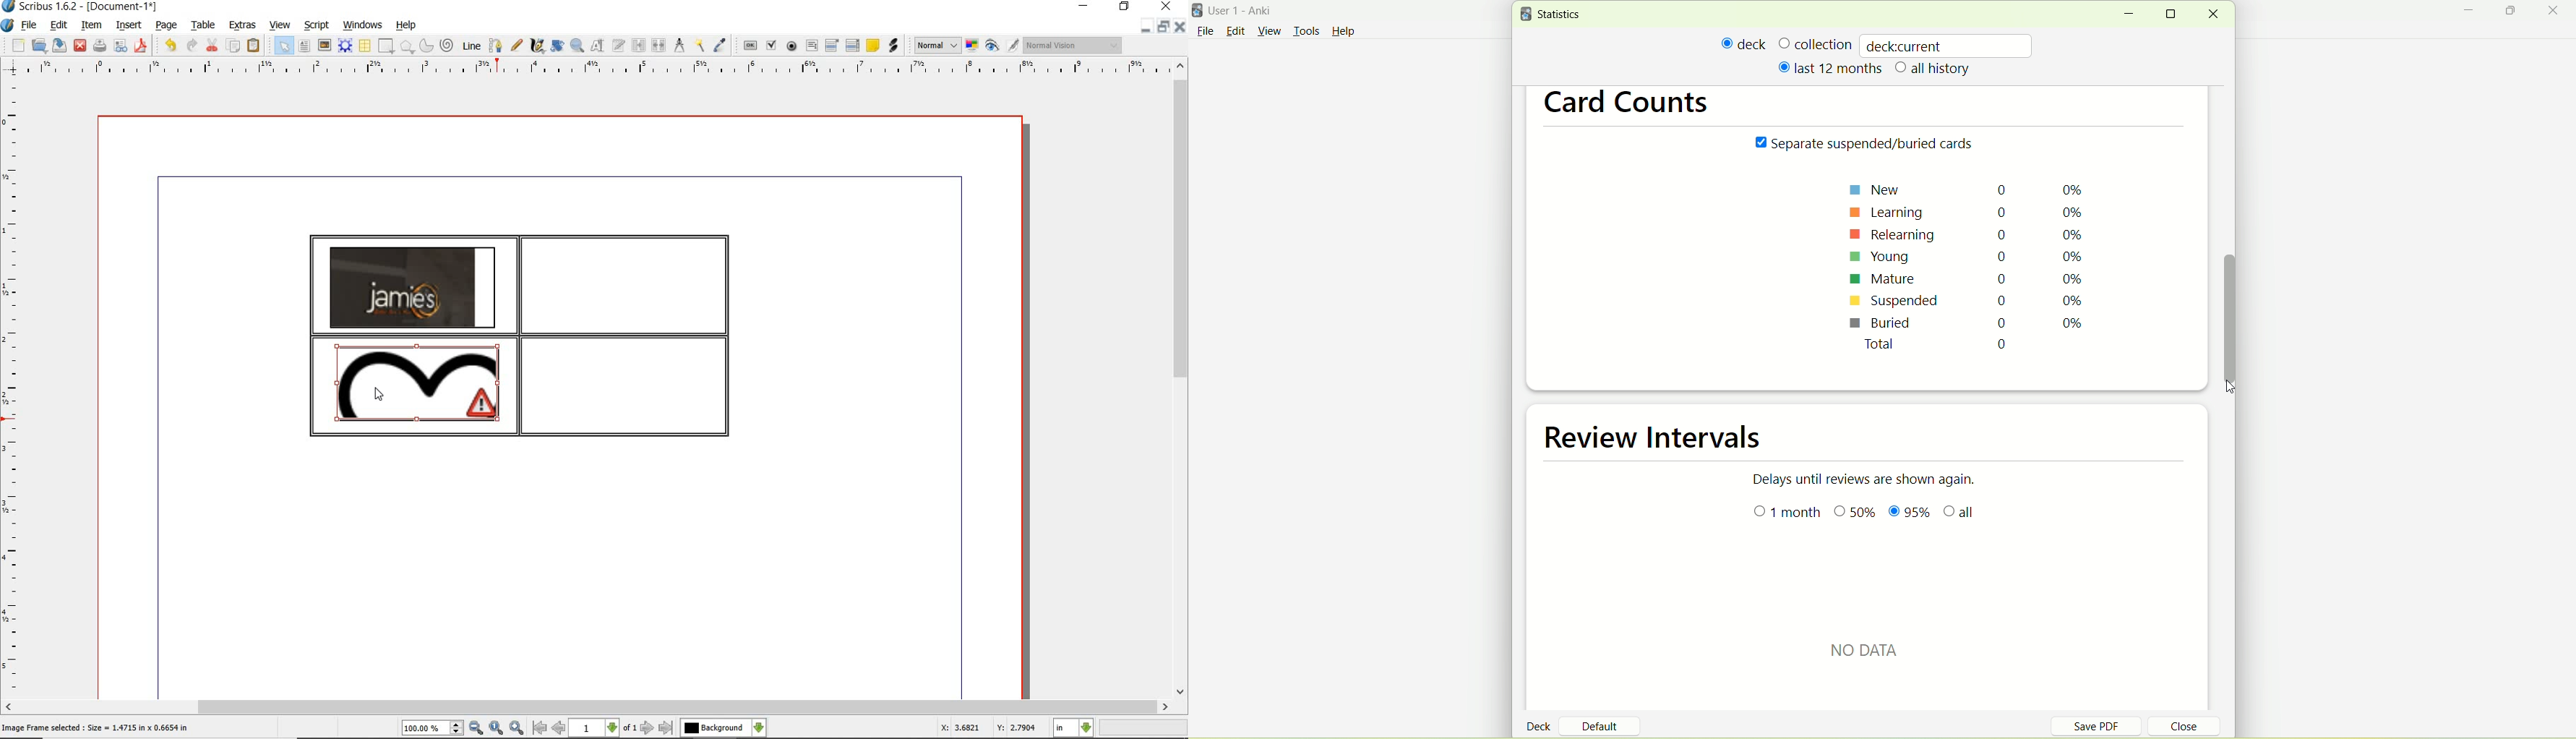 The height and width of the screenshot is (756, 2576). Describe the element at coordinates (191, 45) in the screenshot. I see `redo` at that location.